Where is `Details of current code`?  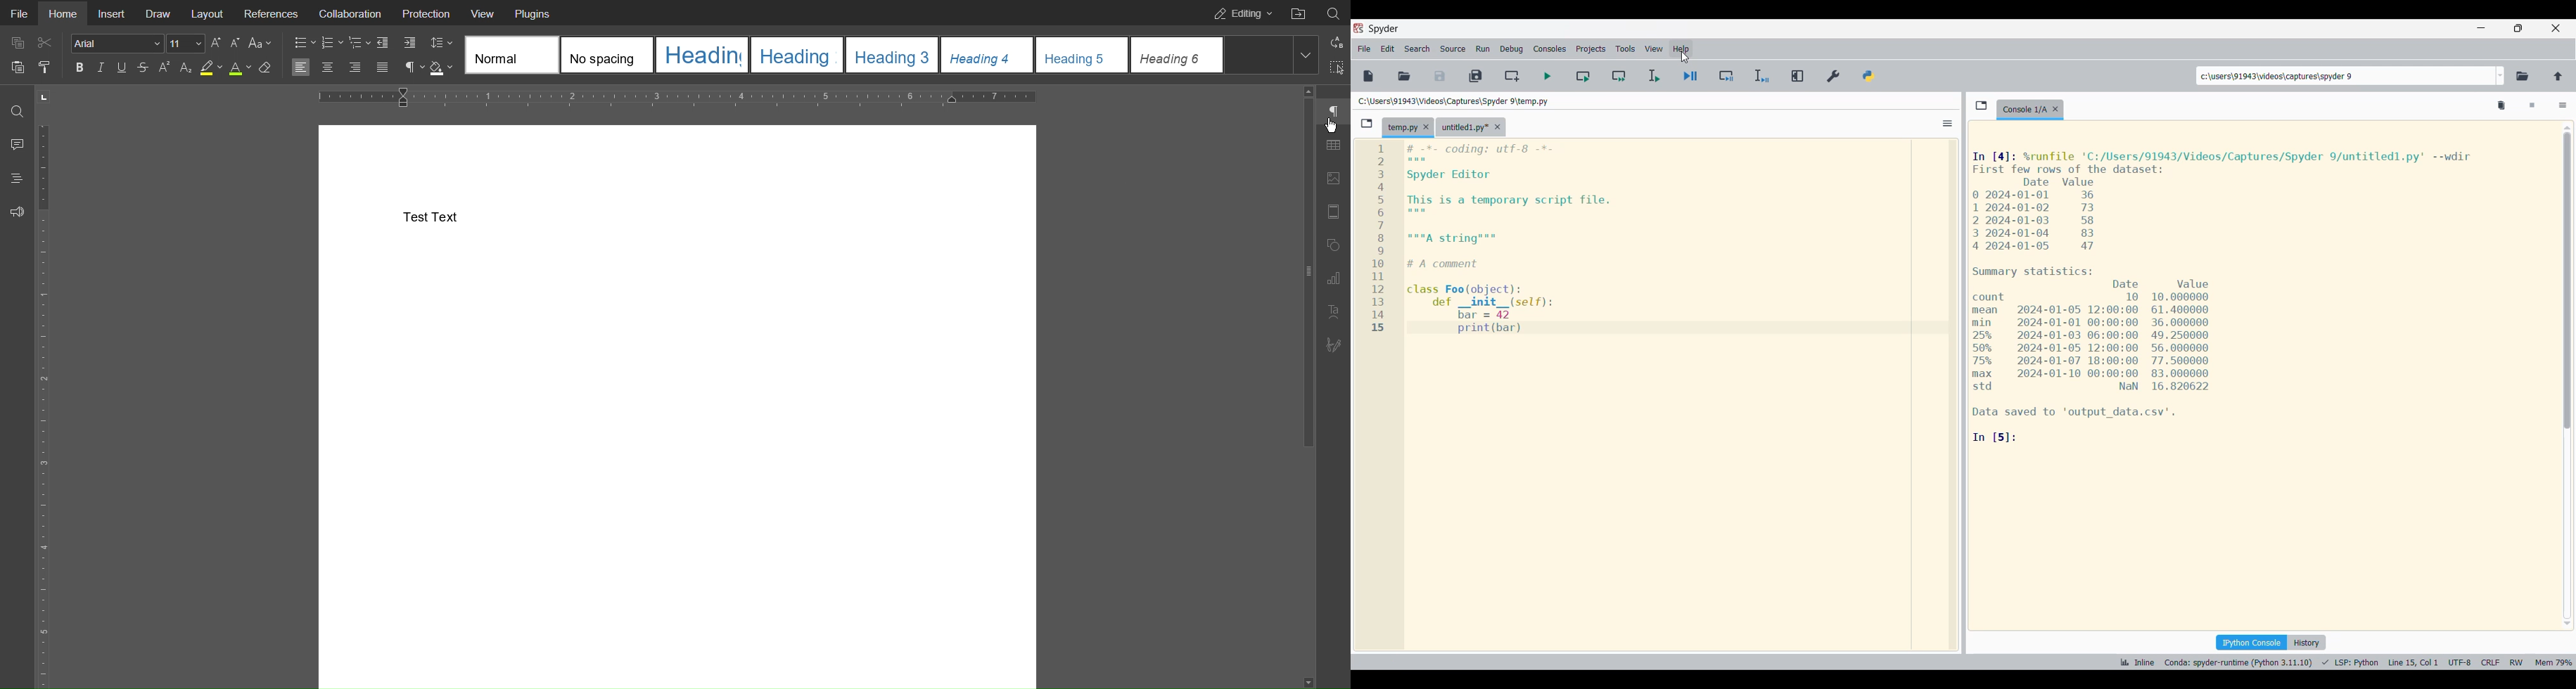
Details of current code is located at coordinates (2345, 662).